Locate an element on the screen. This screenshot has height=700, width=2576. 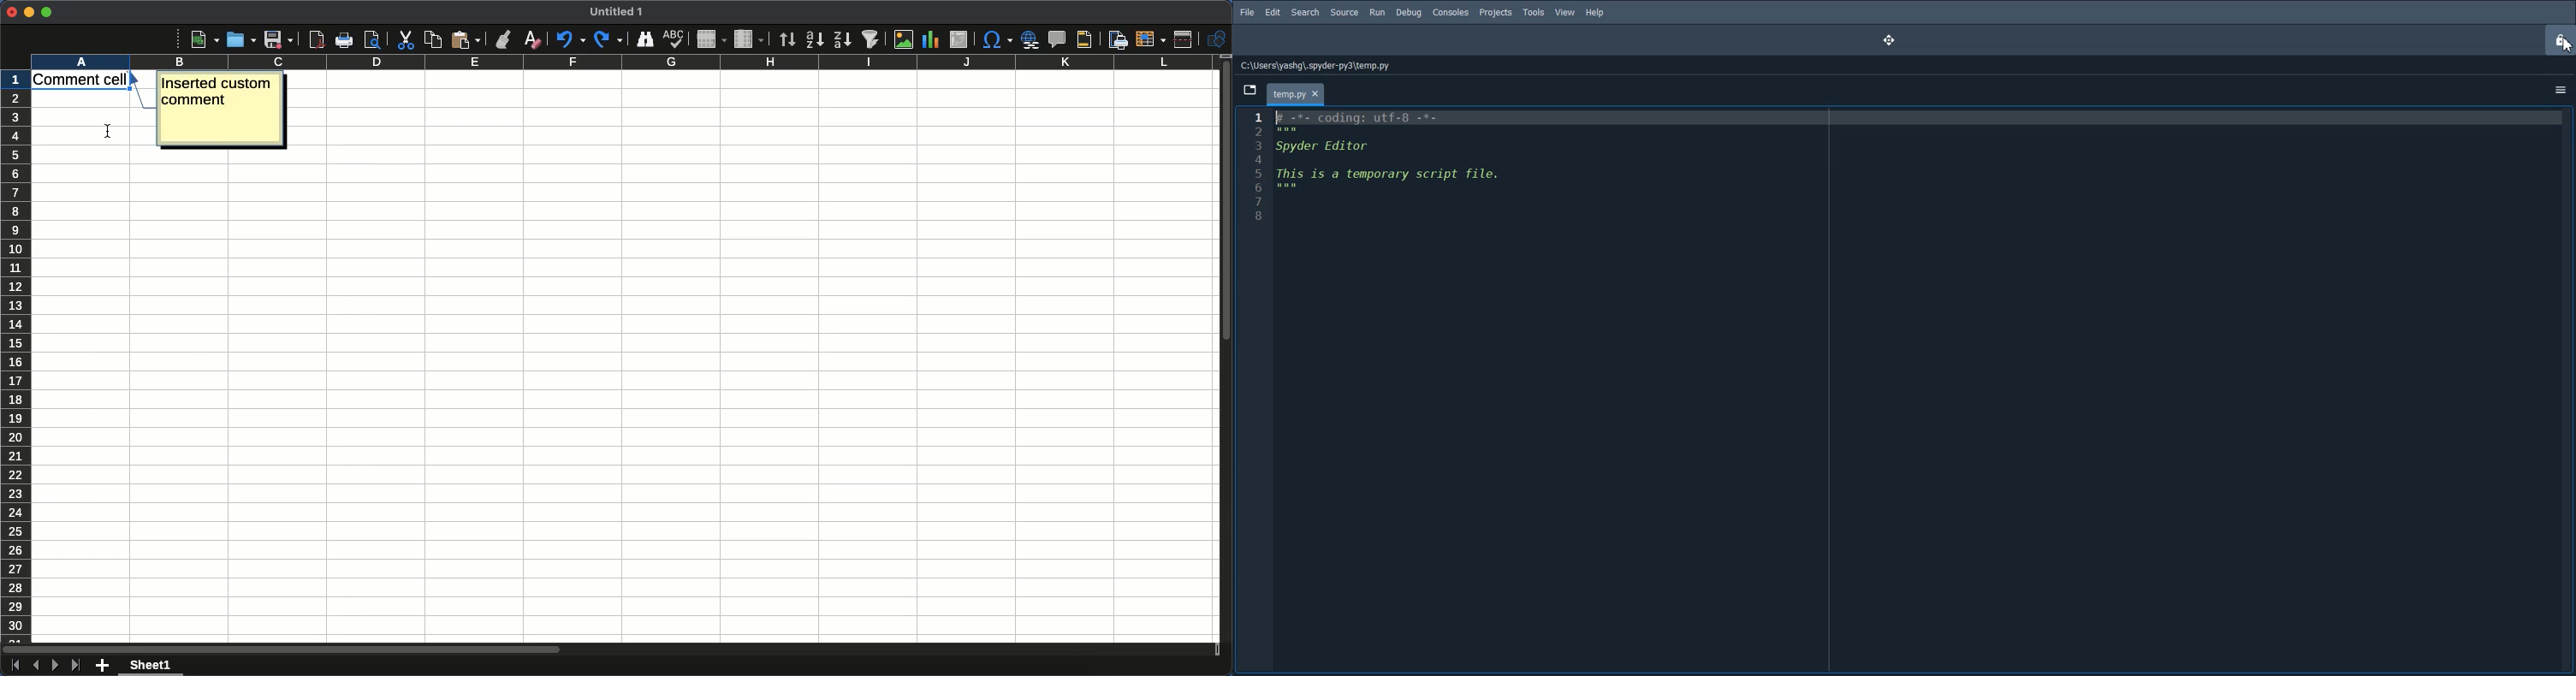
Cut is located at coordinates (407, 38).